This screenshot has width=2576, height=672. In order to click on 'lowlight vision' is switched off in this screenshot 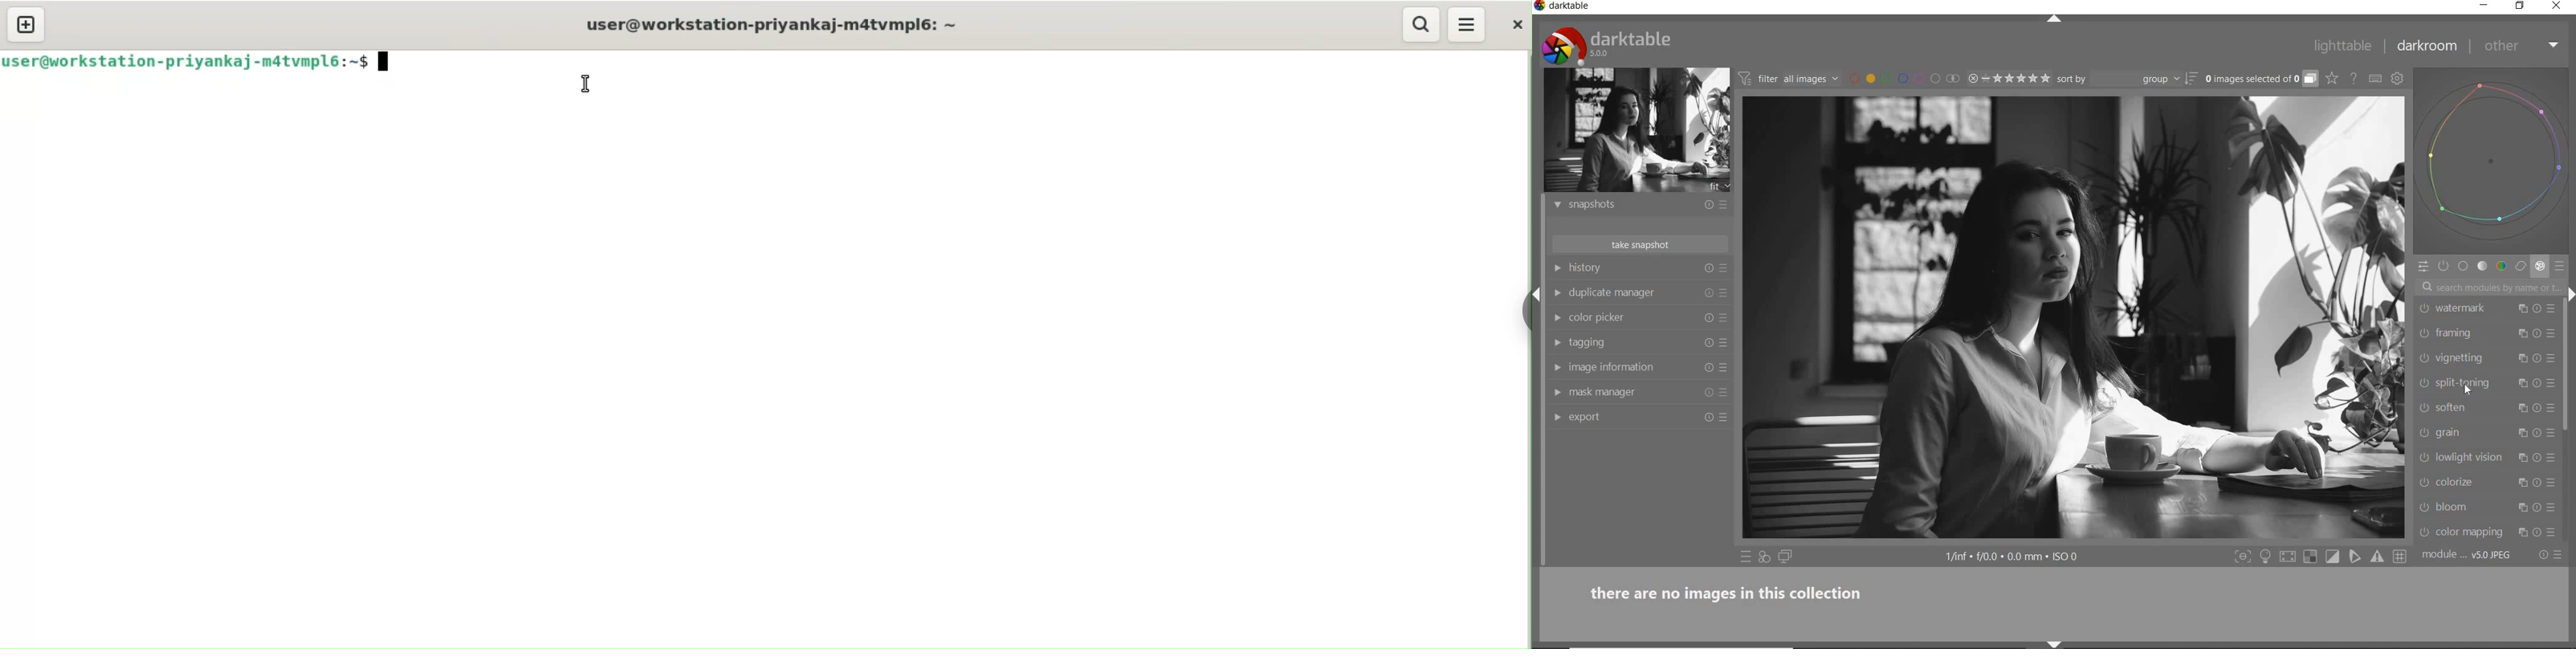, I will do `click(2425, 456)`.